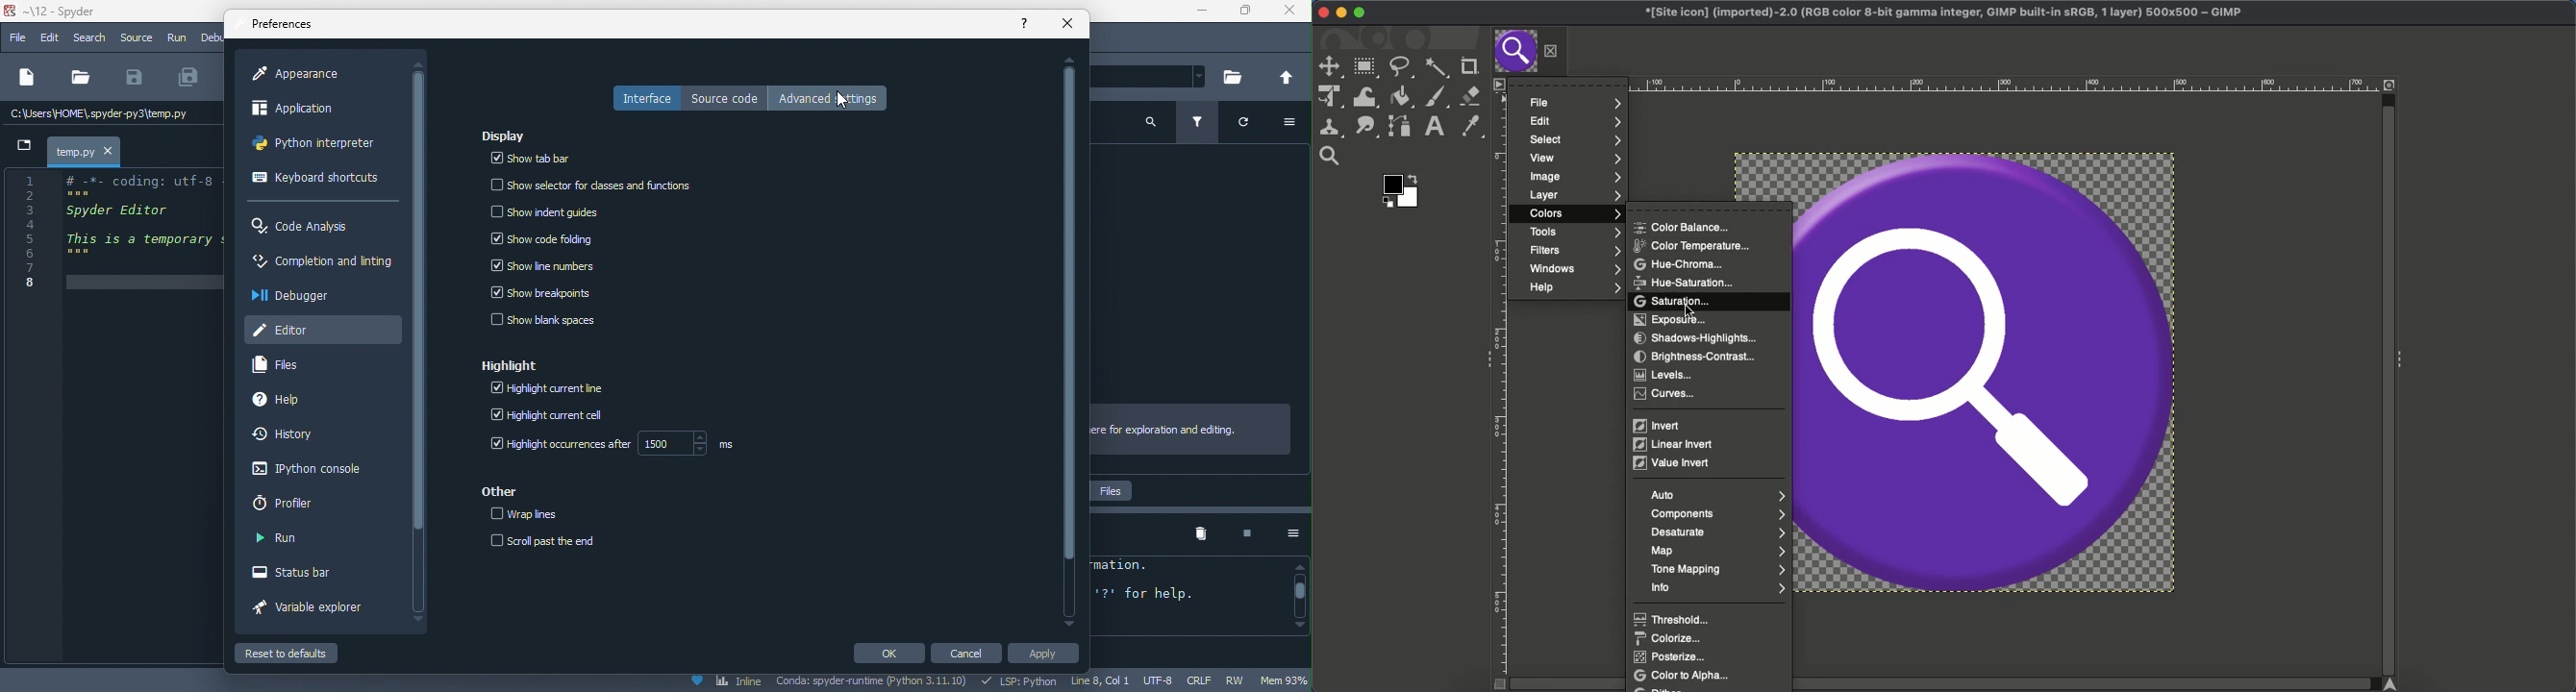  I want to click on vertical scroll bar, so click(419, 301).